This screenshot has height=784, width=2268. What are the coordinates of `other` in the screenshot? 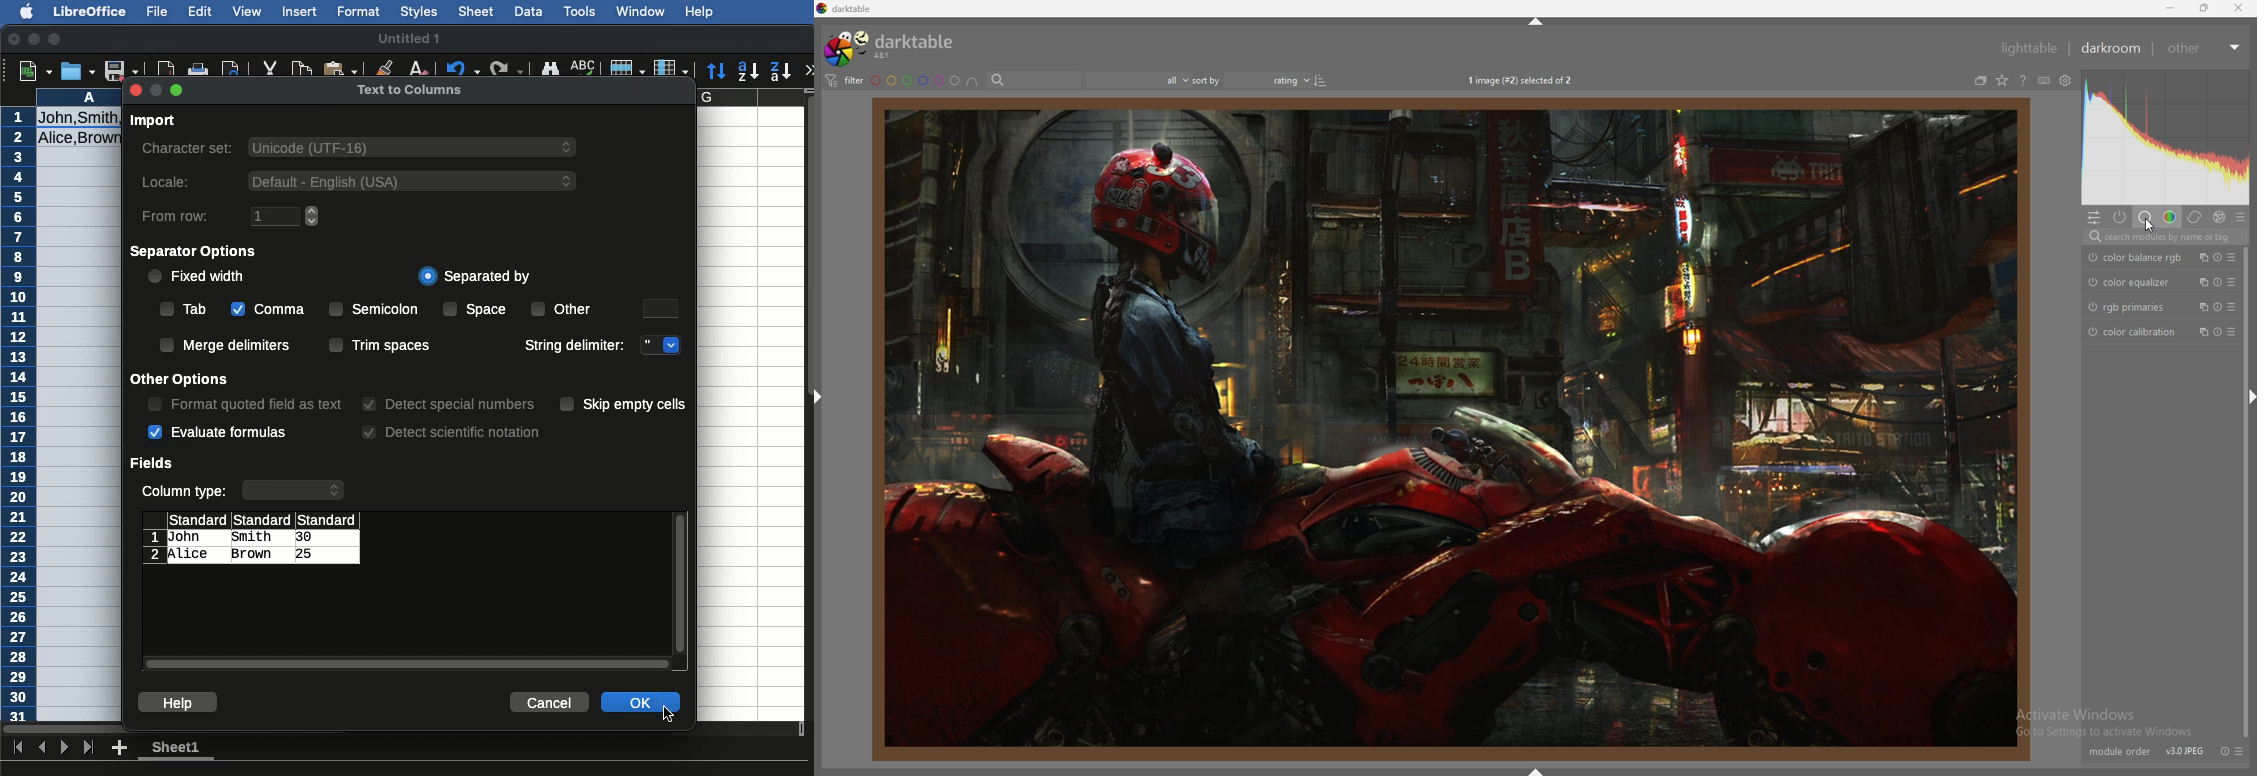 It's located at (2205, 48).